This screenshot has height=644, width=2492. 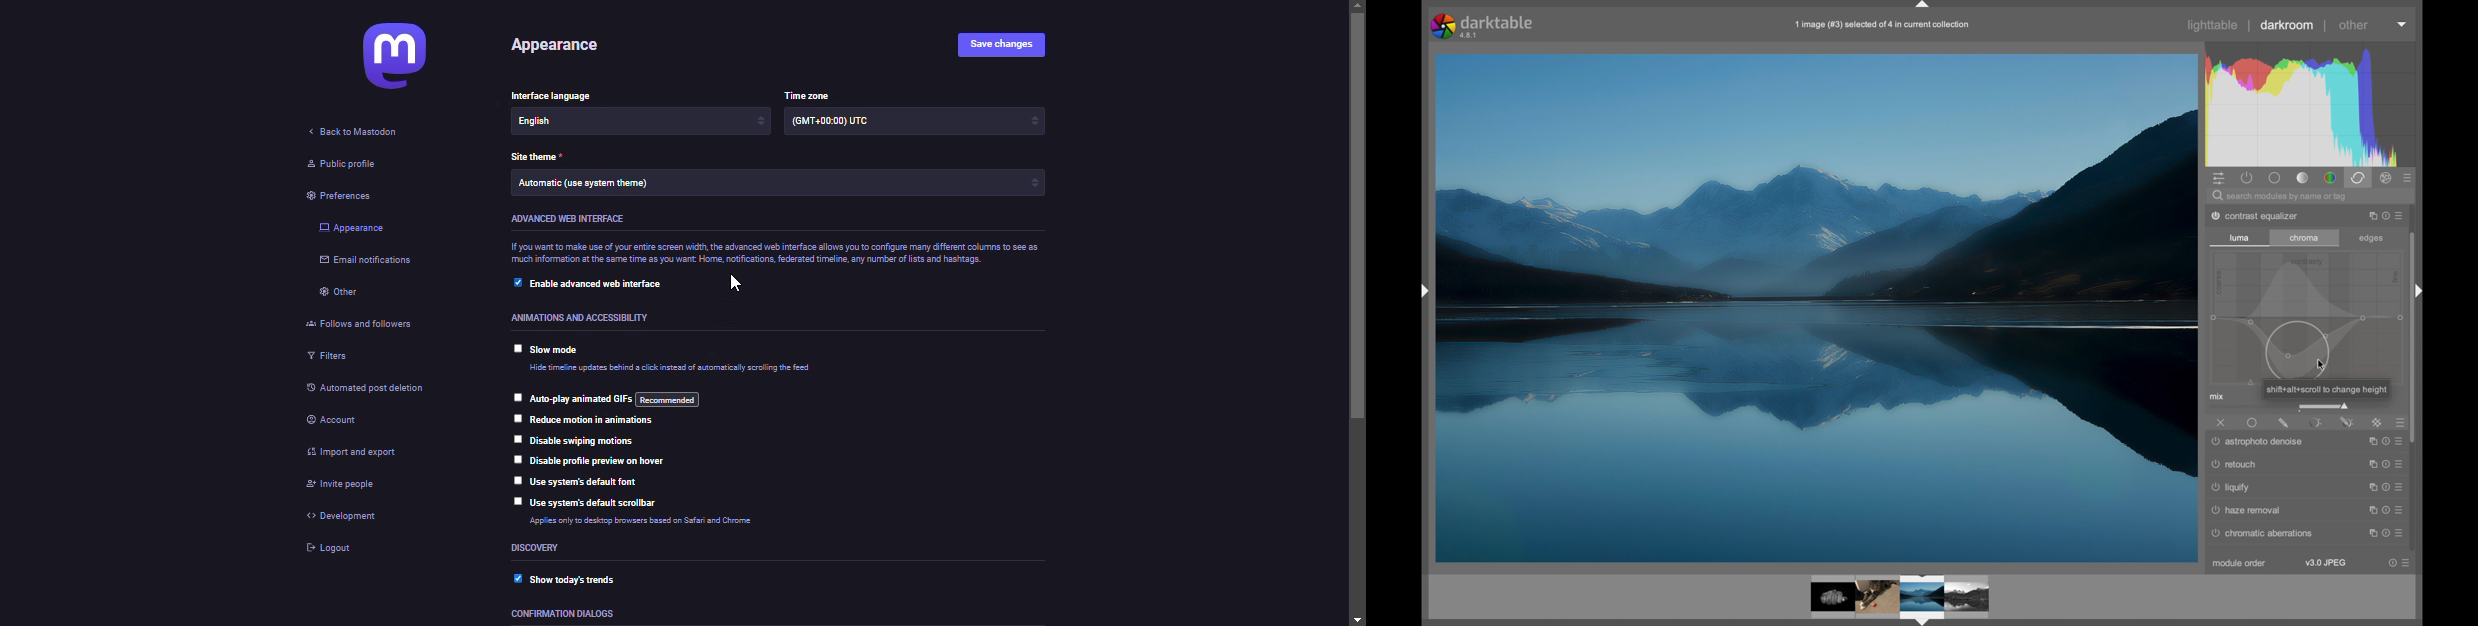 What do you see at coordinates (562, 612) in the screenshot?
I see `confirmation dialogs` at bounding box center [562, 612].